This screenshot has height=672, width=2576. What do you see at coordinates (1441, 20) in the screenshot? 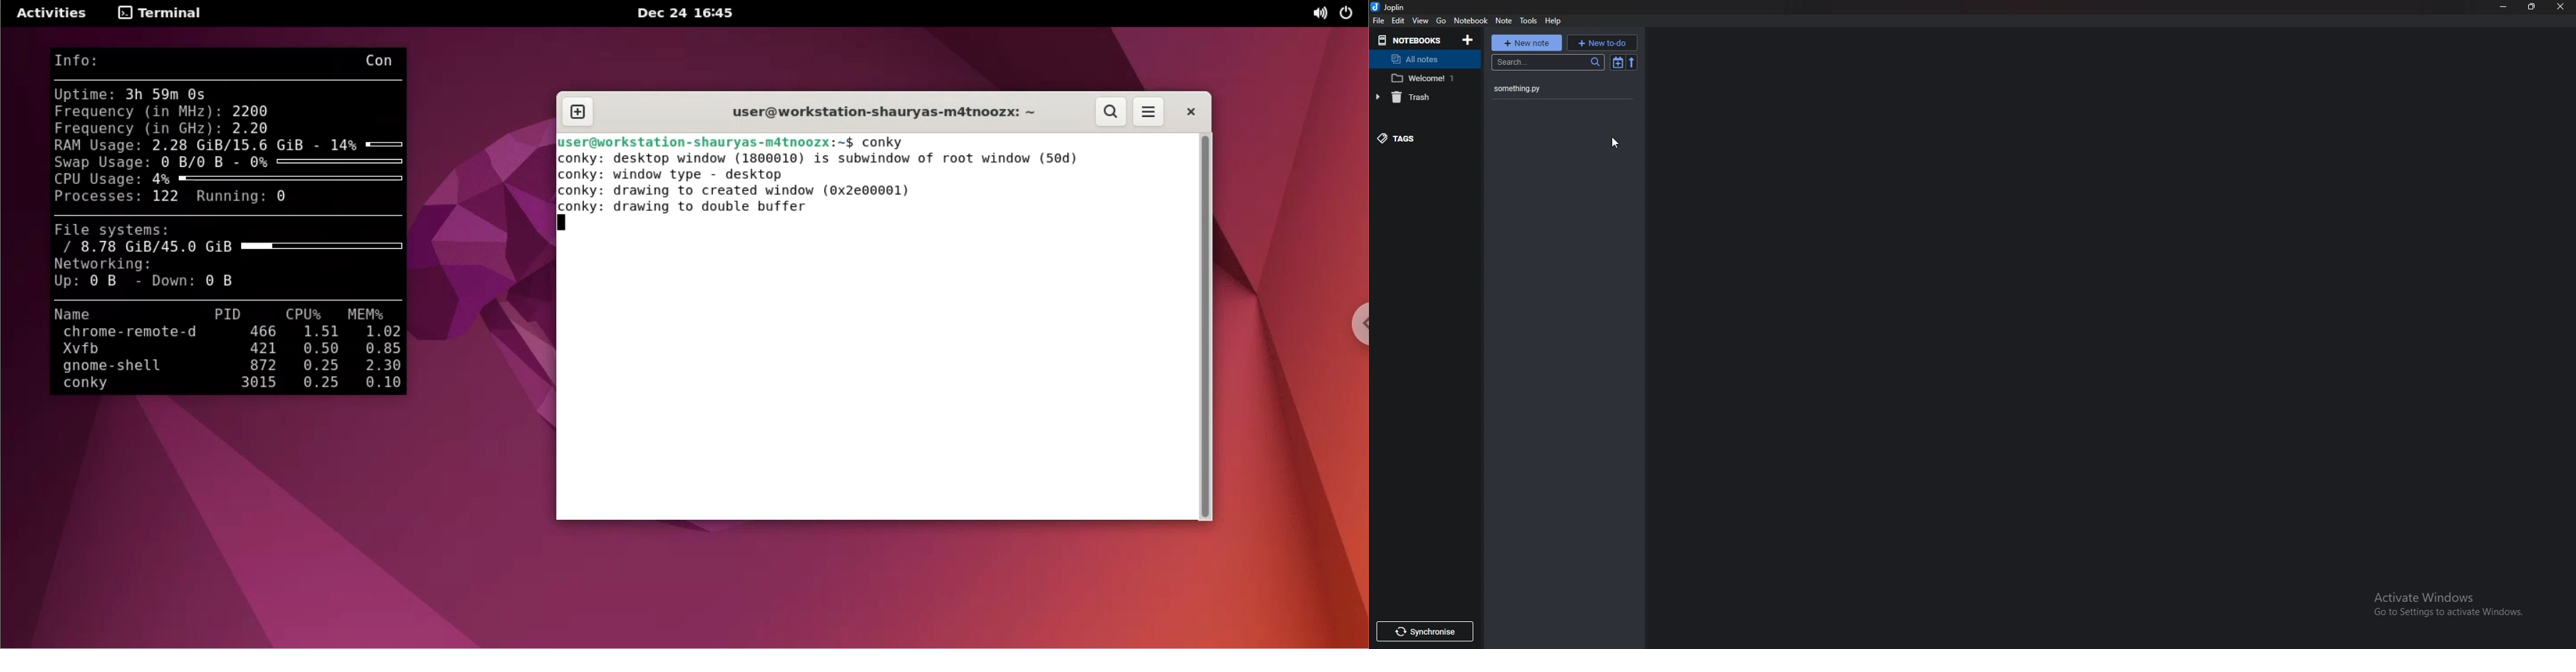
I see `go` at bounding box center [1441, 20].